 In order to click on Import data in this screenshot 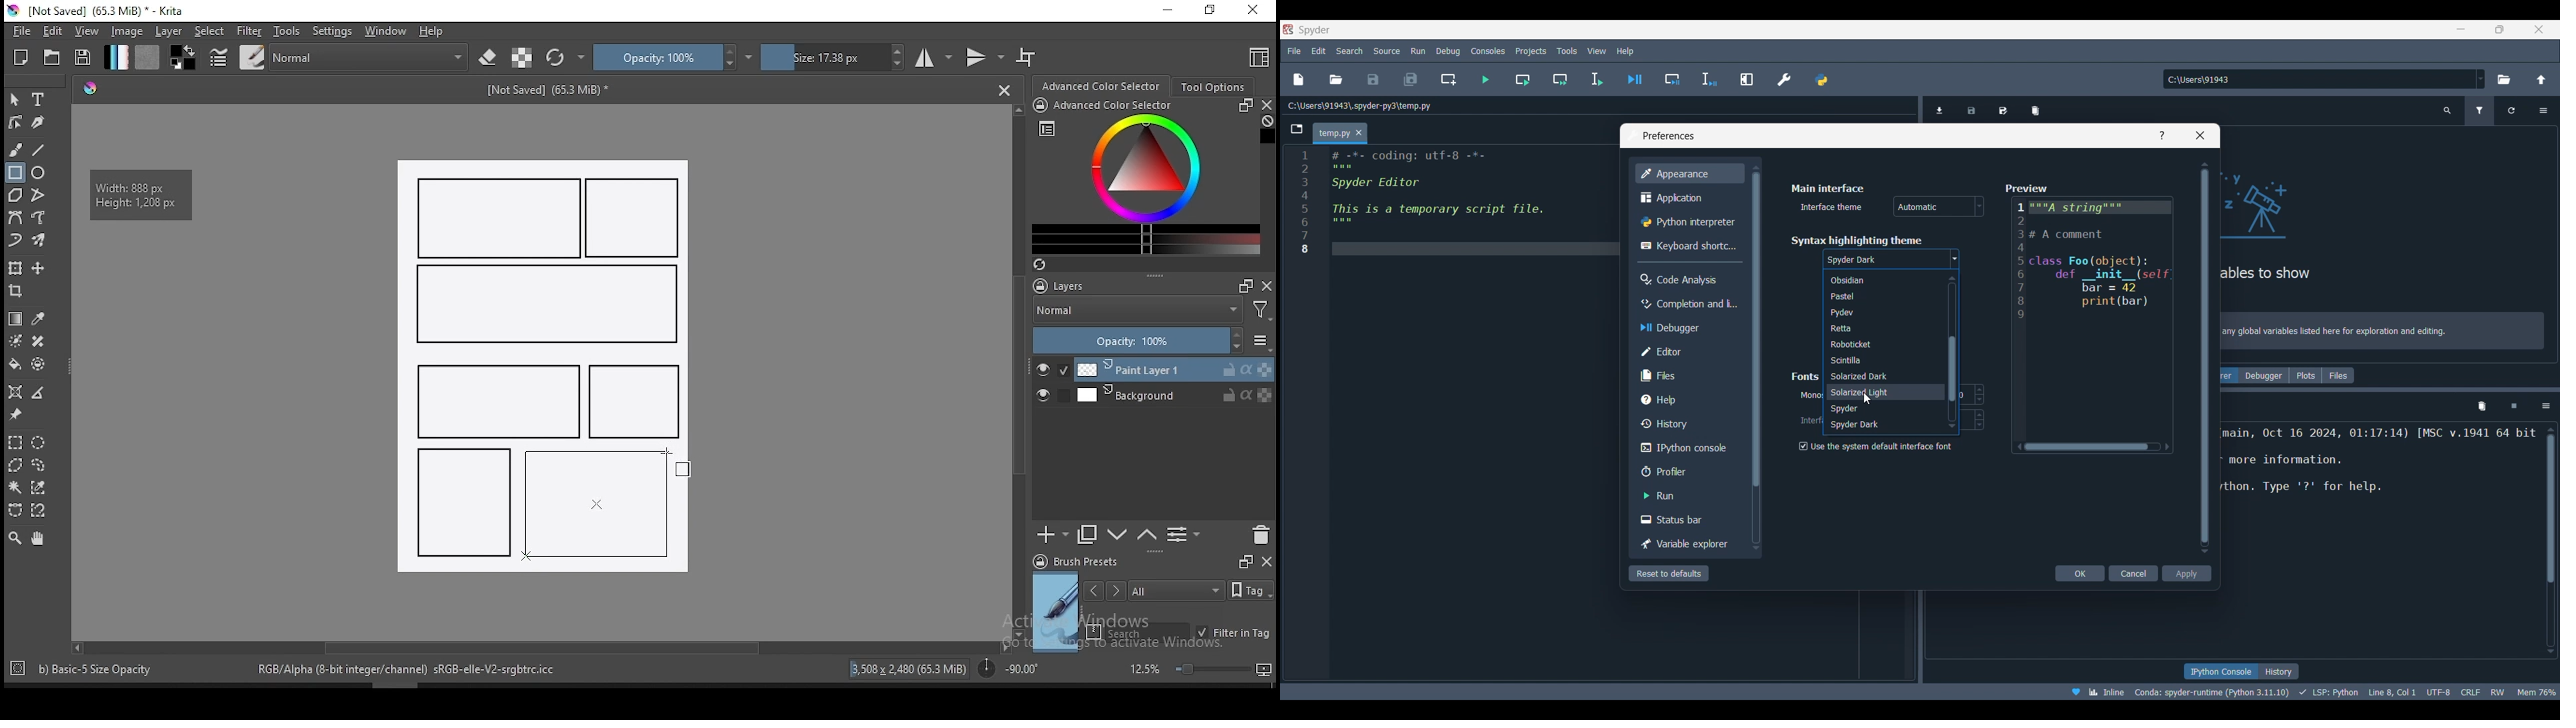, I will do `click(1941, 110)`.